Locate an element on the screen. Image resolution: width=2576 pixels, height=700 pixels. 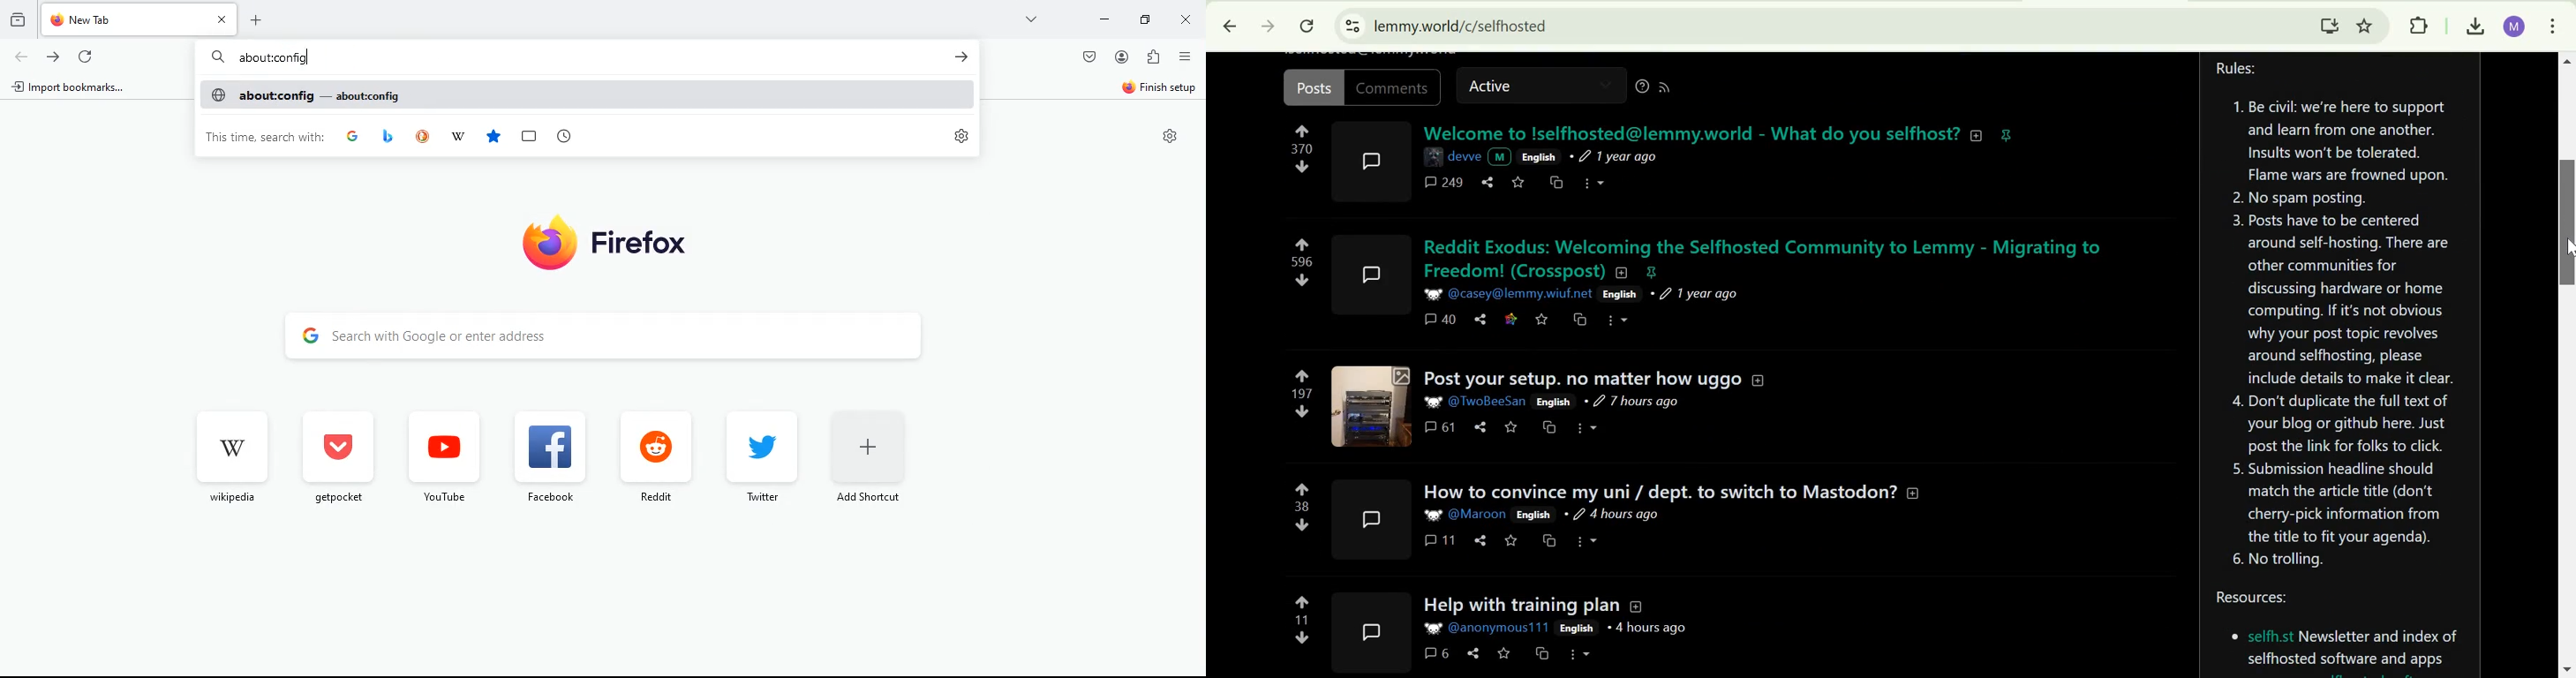
user ID is located at coordinates (1521, 294).